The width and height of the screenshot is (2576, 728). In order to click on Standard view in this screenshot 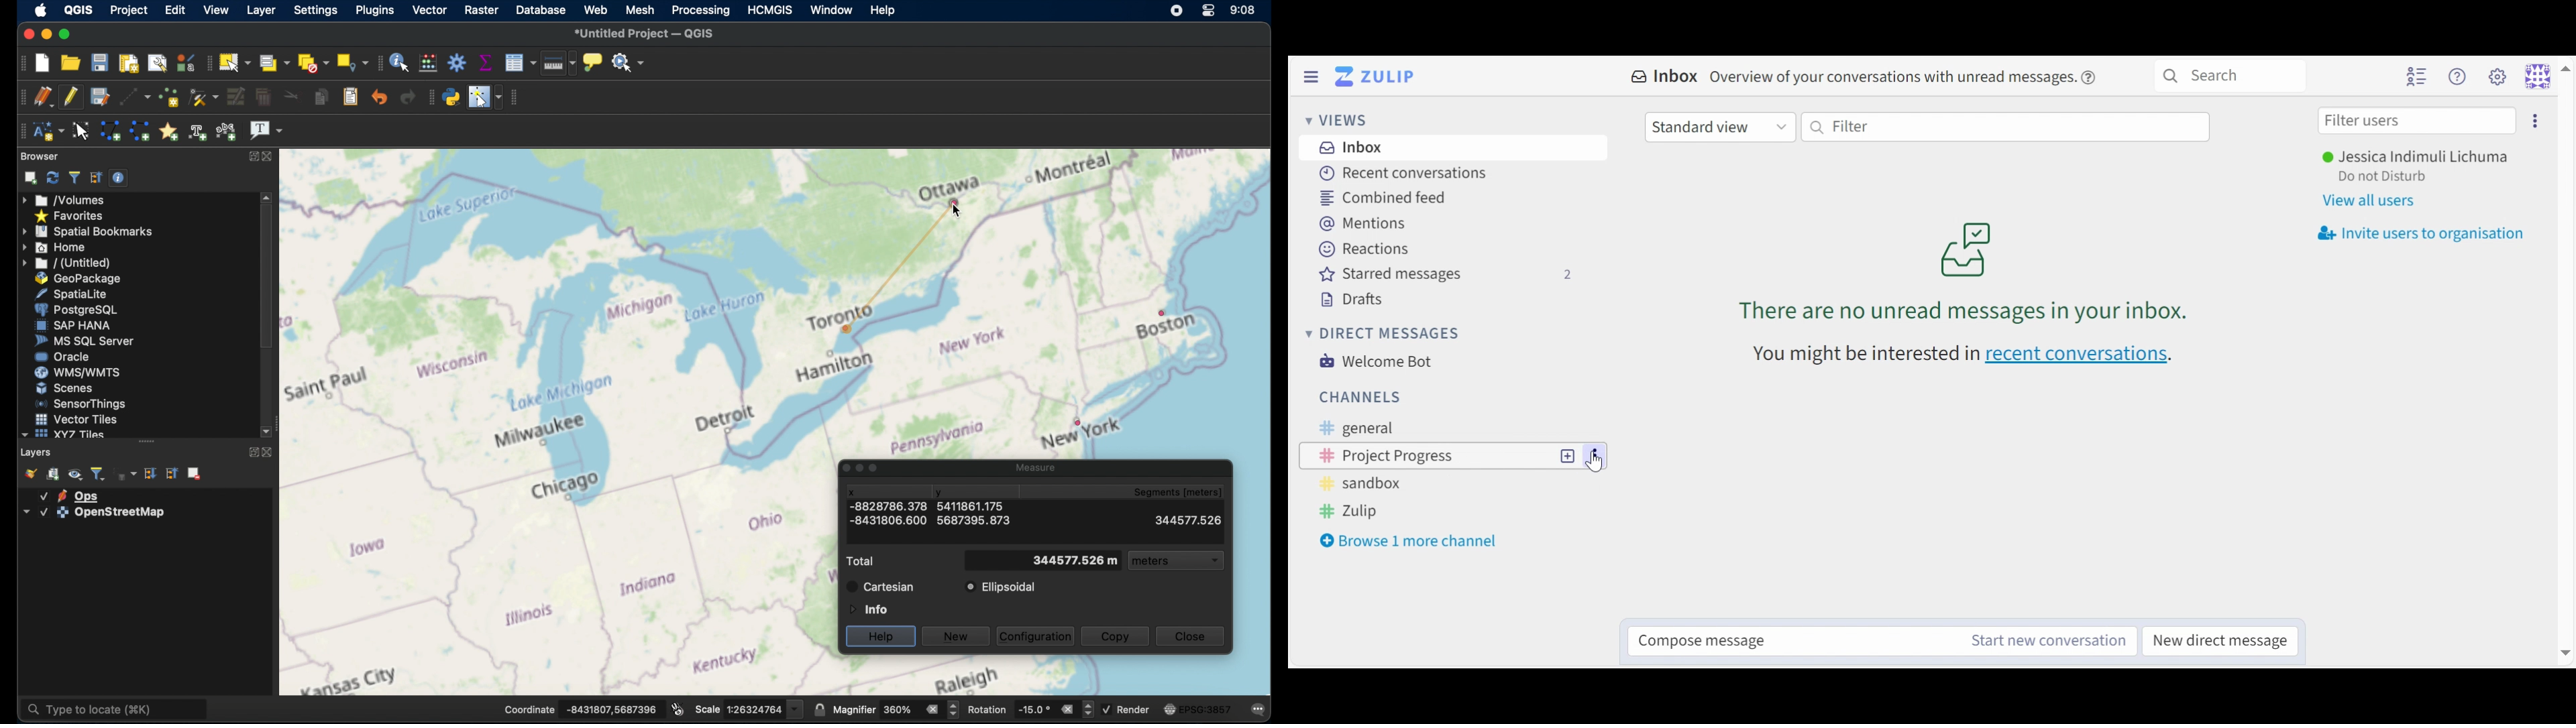, I will do `click(1721, 127)`.